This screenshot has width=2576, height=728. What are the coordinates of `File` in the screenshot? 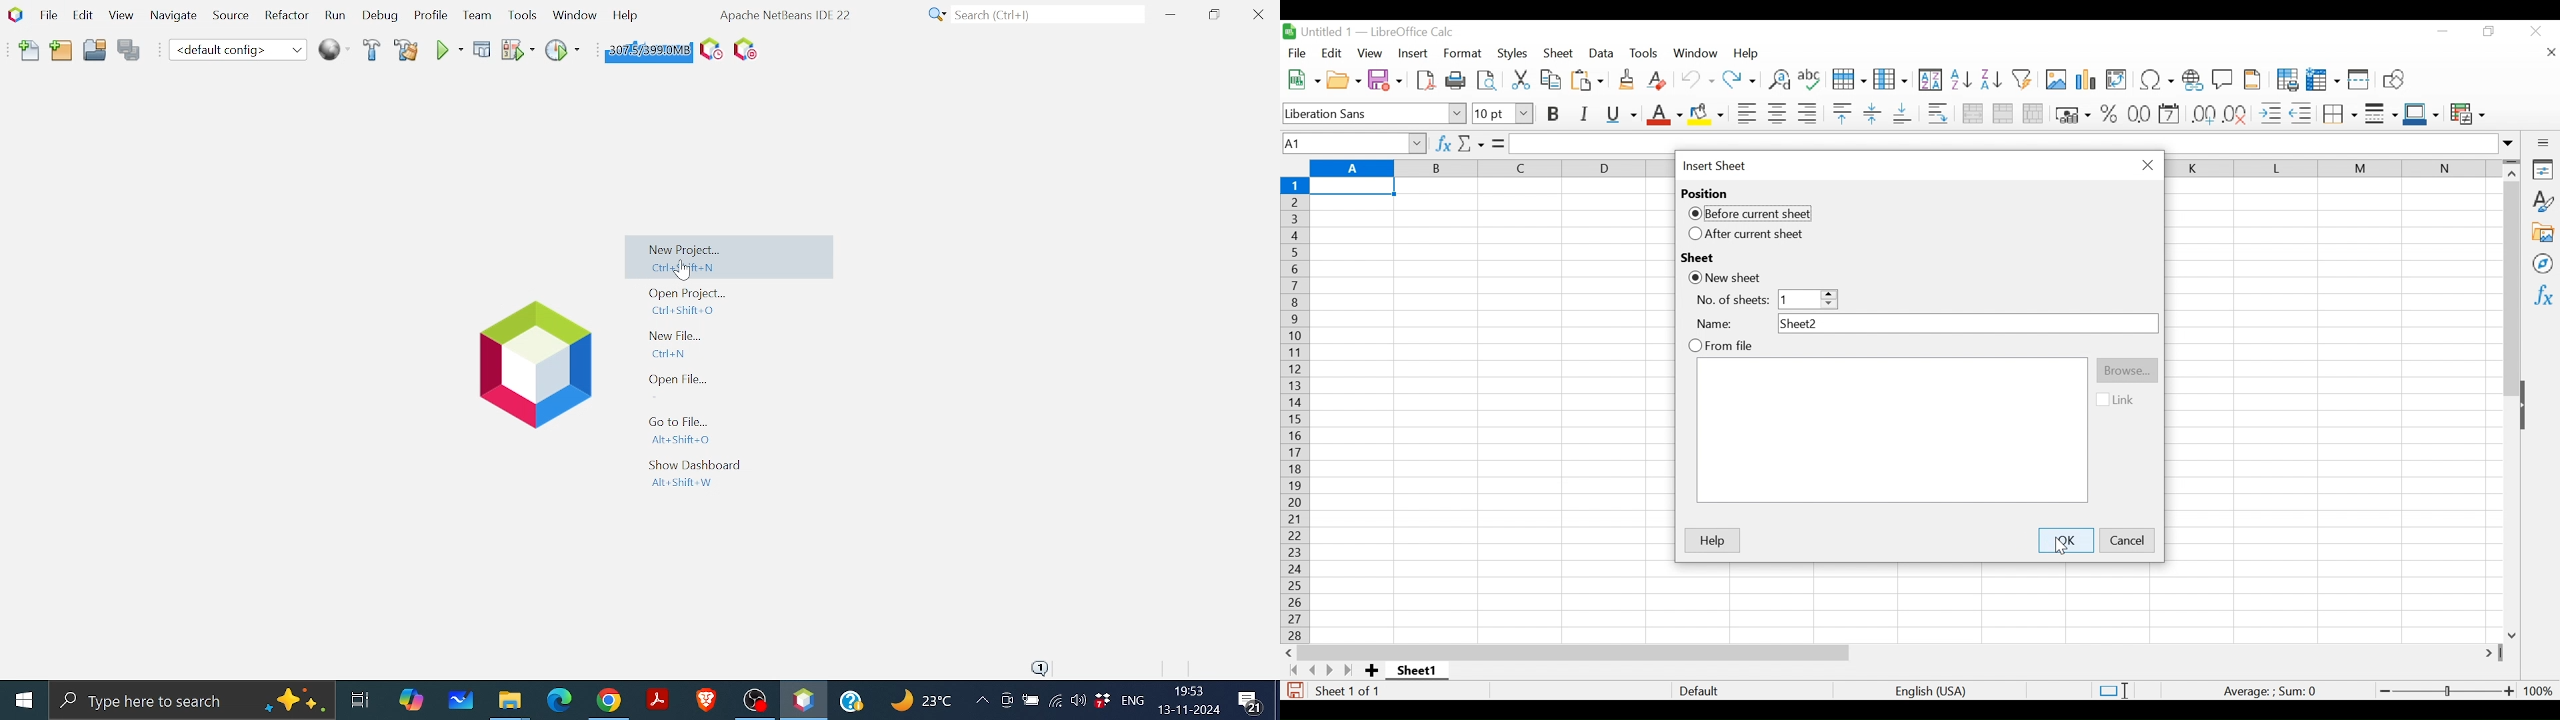 It's located at (46, 15).